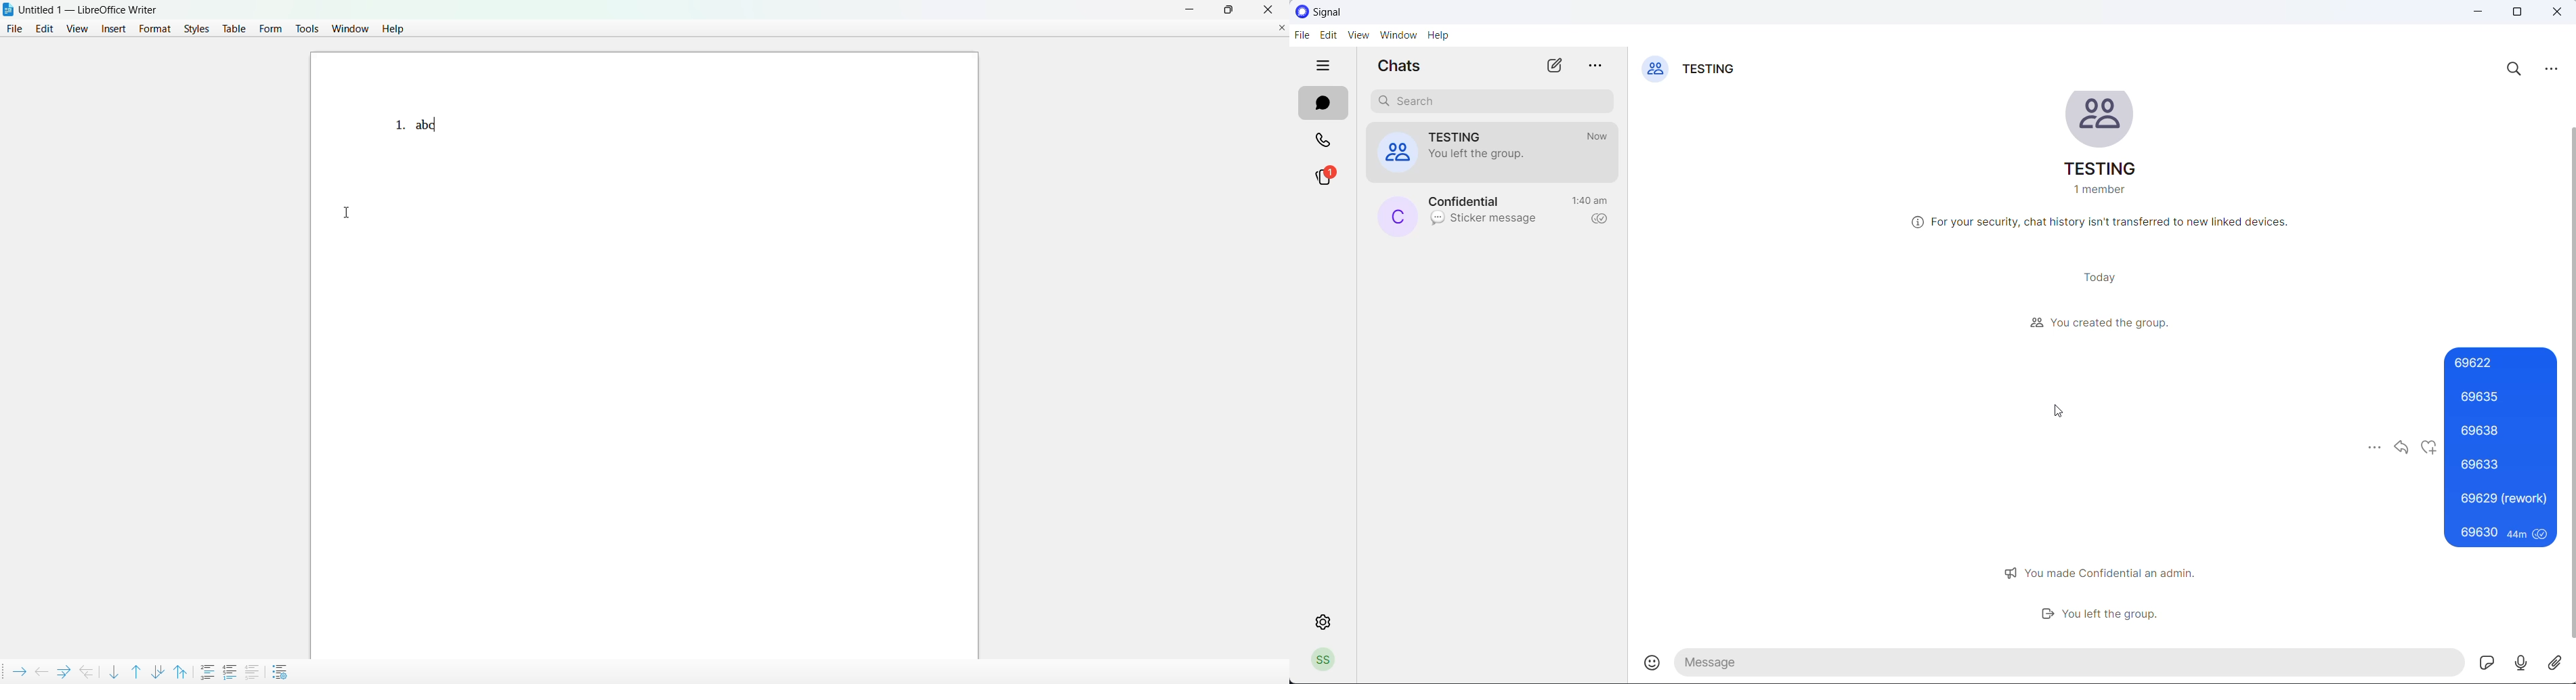  I want to click on cursor, so click(2067, 413).